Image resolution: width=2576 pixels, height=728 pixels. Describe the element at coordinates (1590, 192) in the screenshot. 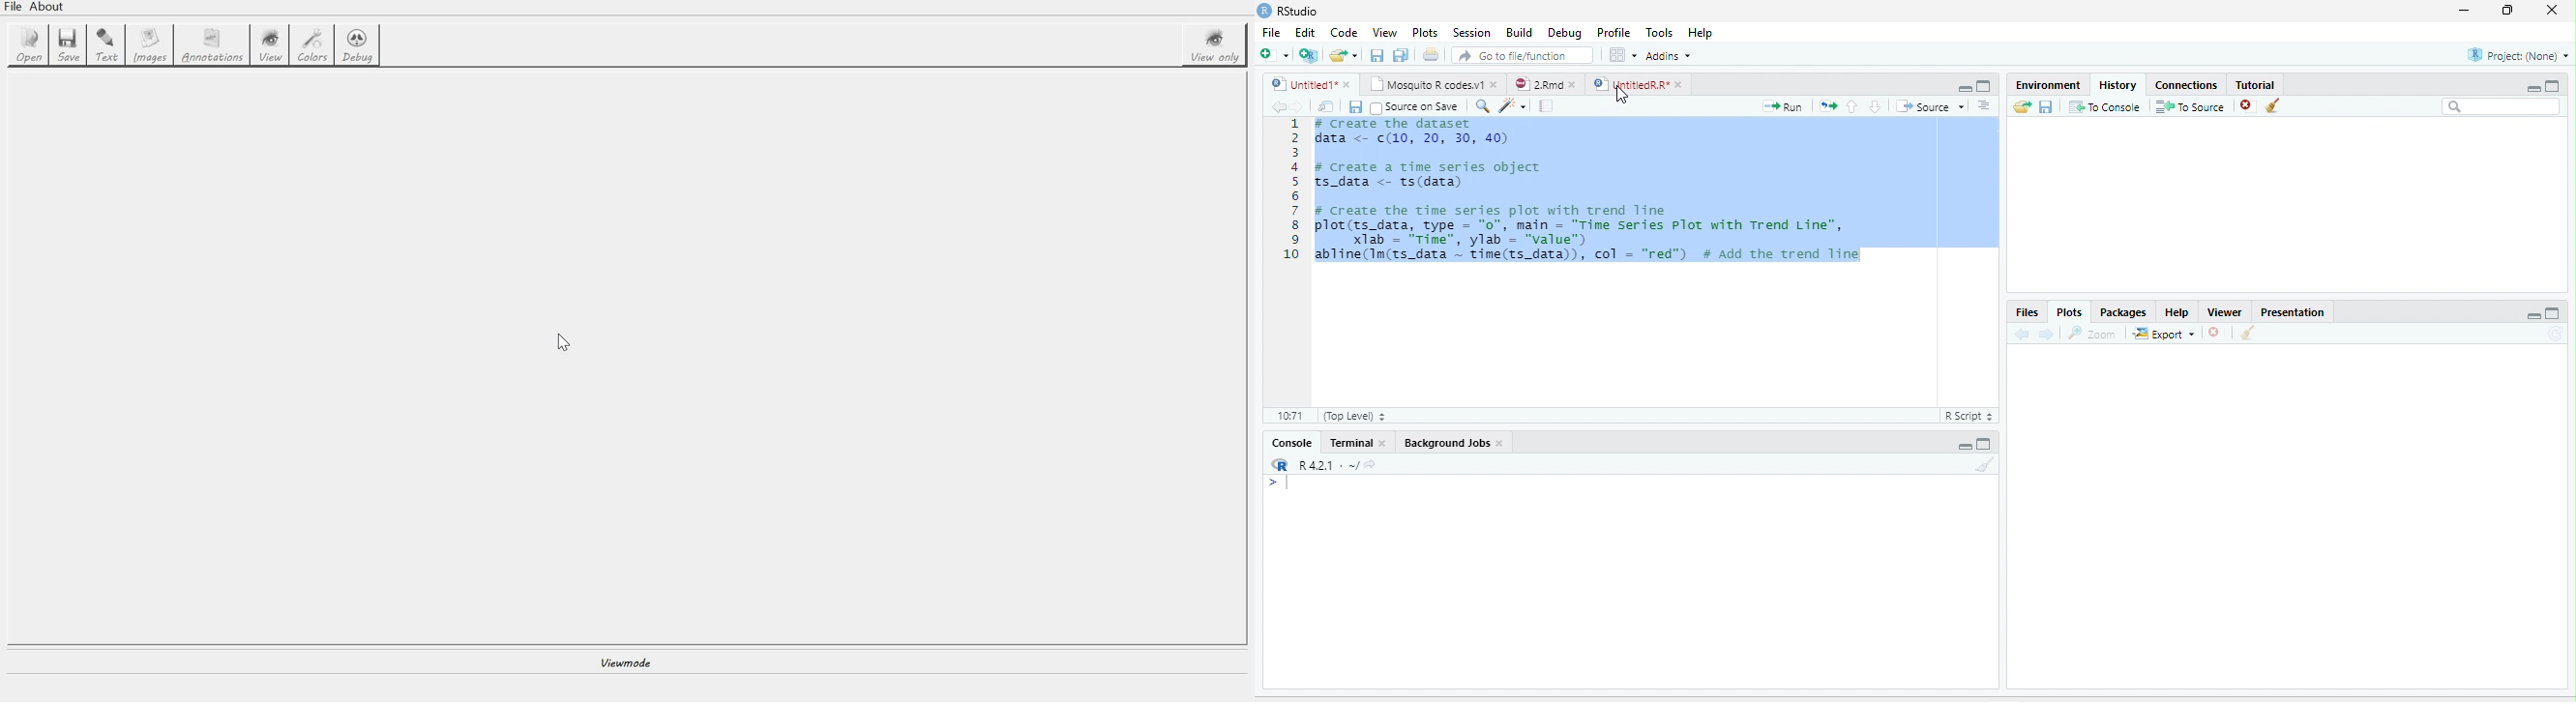

I see `I CFOULe THD Guiana

data <- (10, 20, 30, 40)

# Create a time series object

ts_data <- ts(data)

# Create the time series plot with trend Tine

plot(ts_data, type = "0", main = "Time series Plot with Trend Line",
x1ab = “Time”, ylab'= “value")

abline(Im(ts_data ~ time(ts_data)), col = "red”) # Add the trend line` at that location.